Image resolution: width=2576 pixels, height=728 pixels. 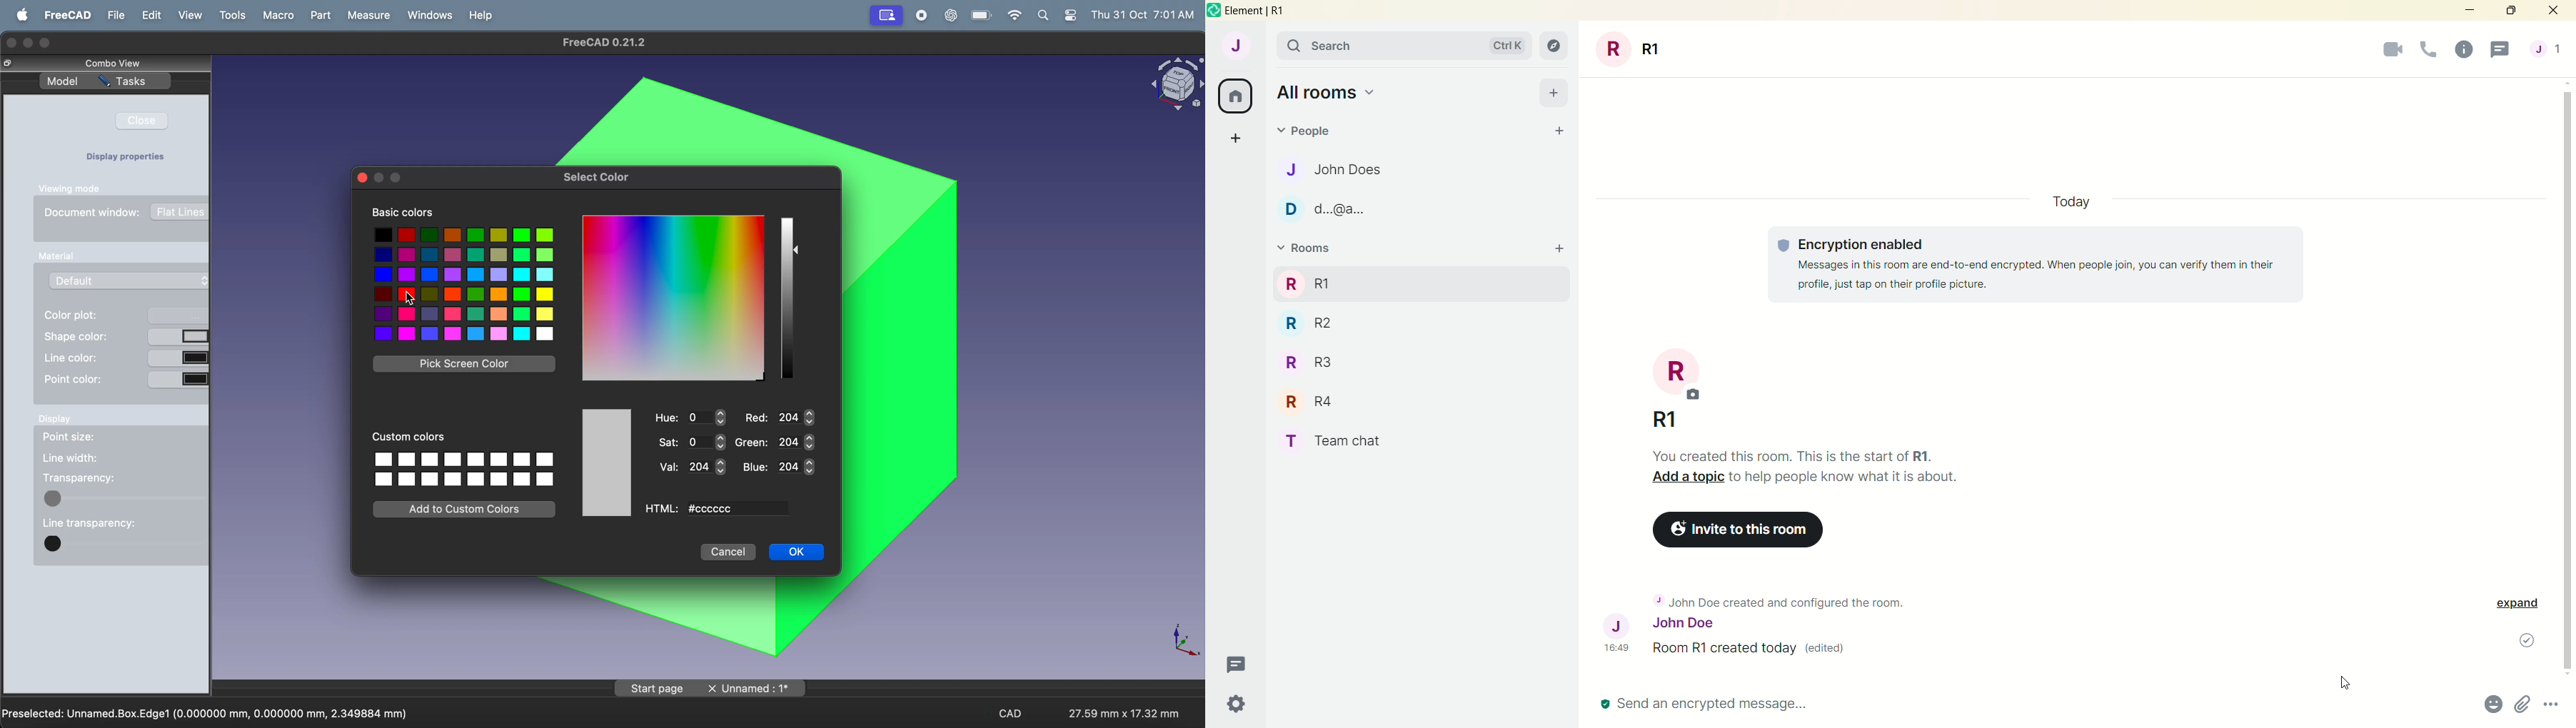 I want to click on start chat, so click(x=1554, y=129).